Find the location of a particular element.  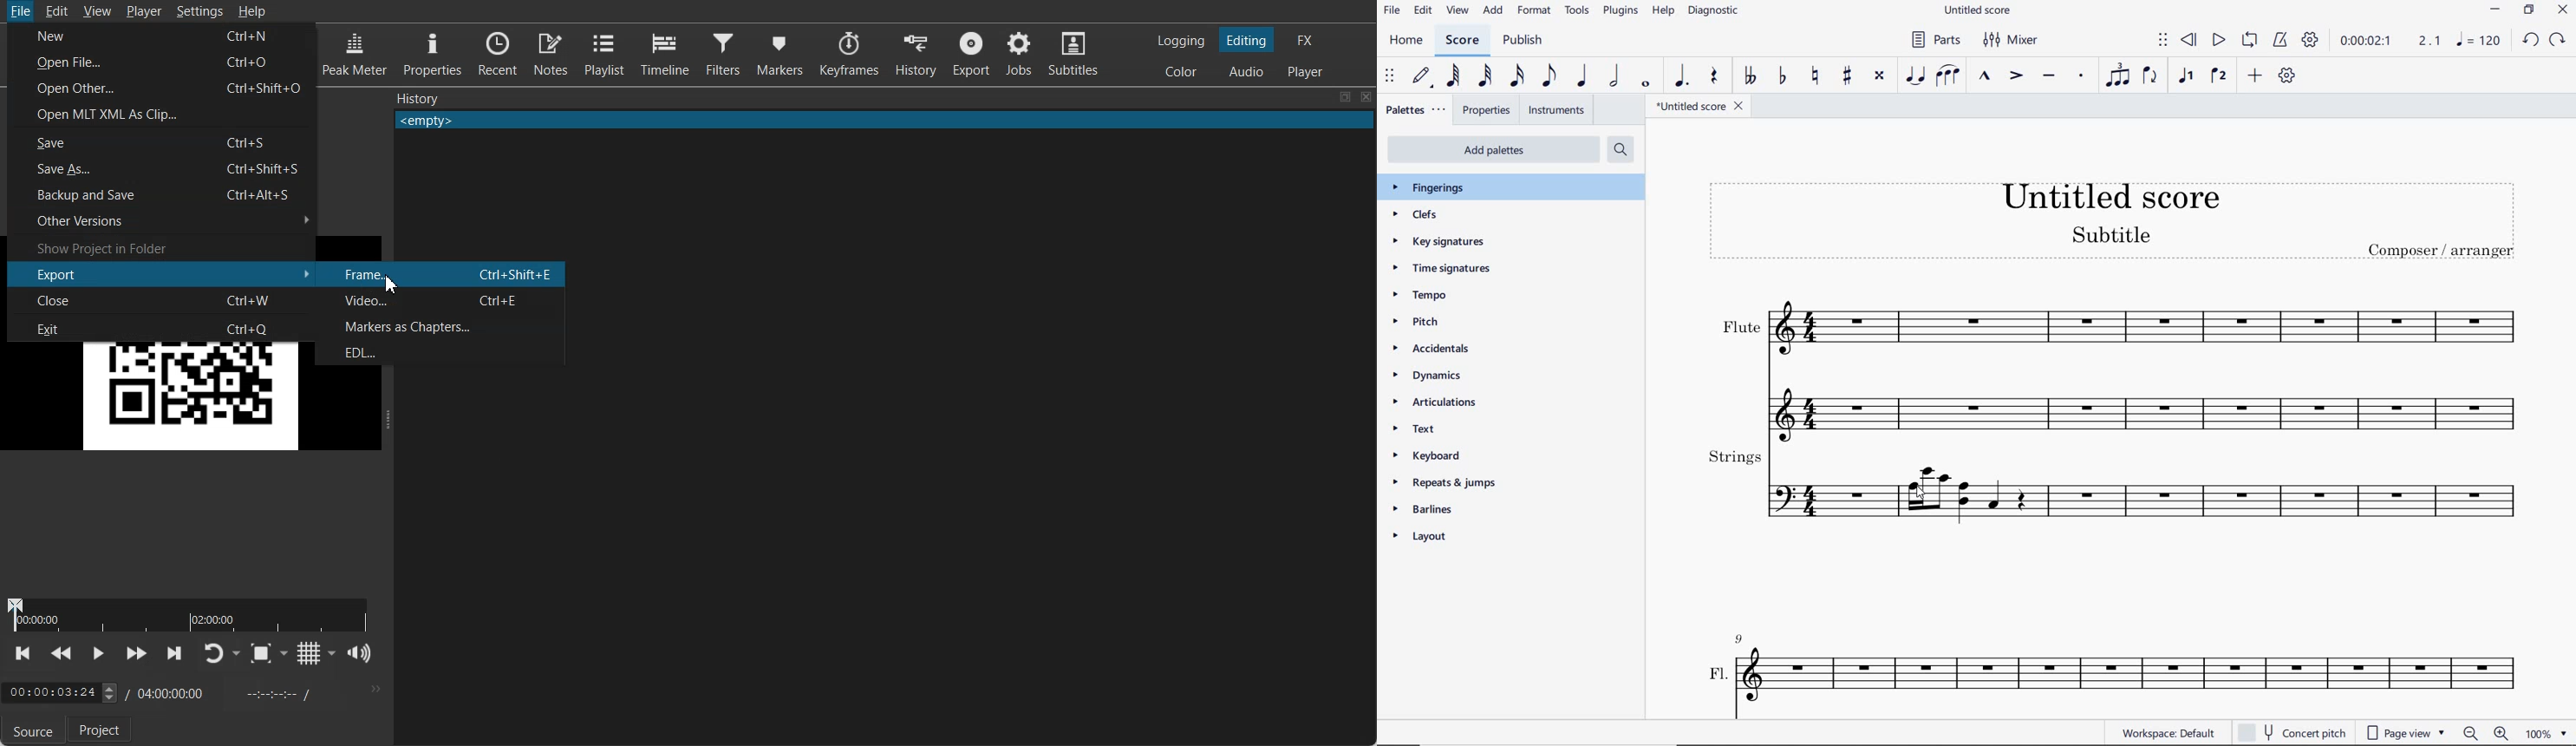

Properties is located at coordinates (430, 53).